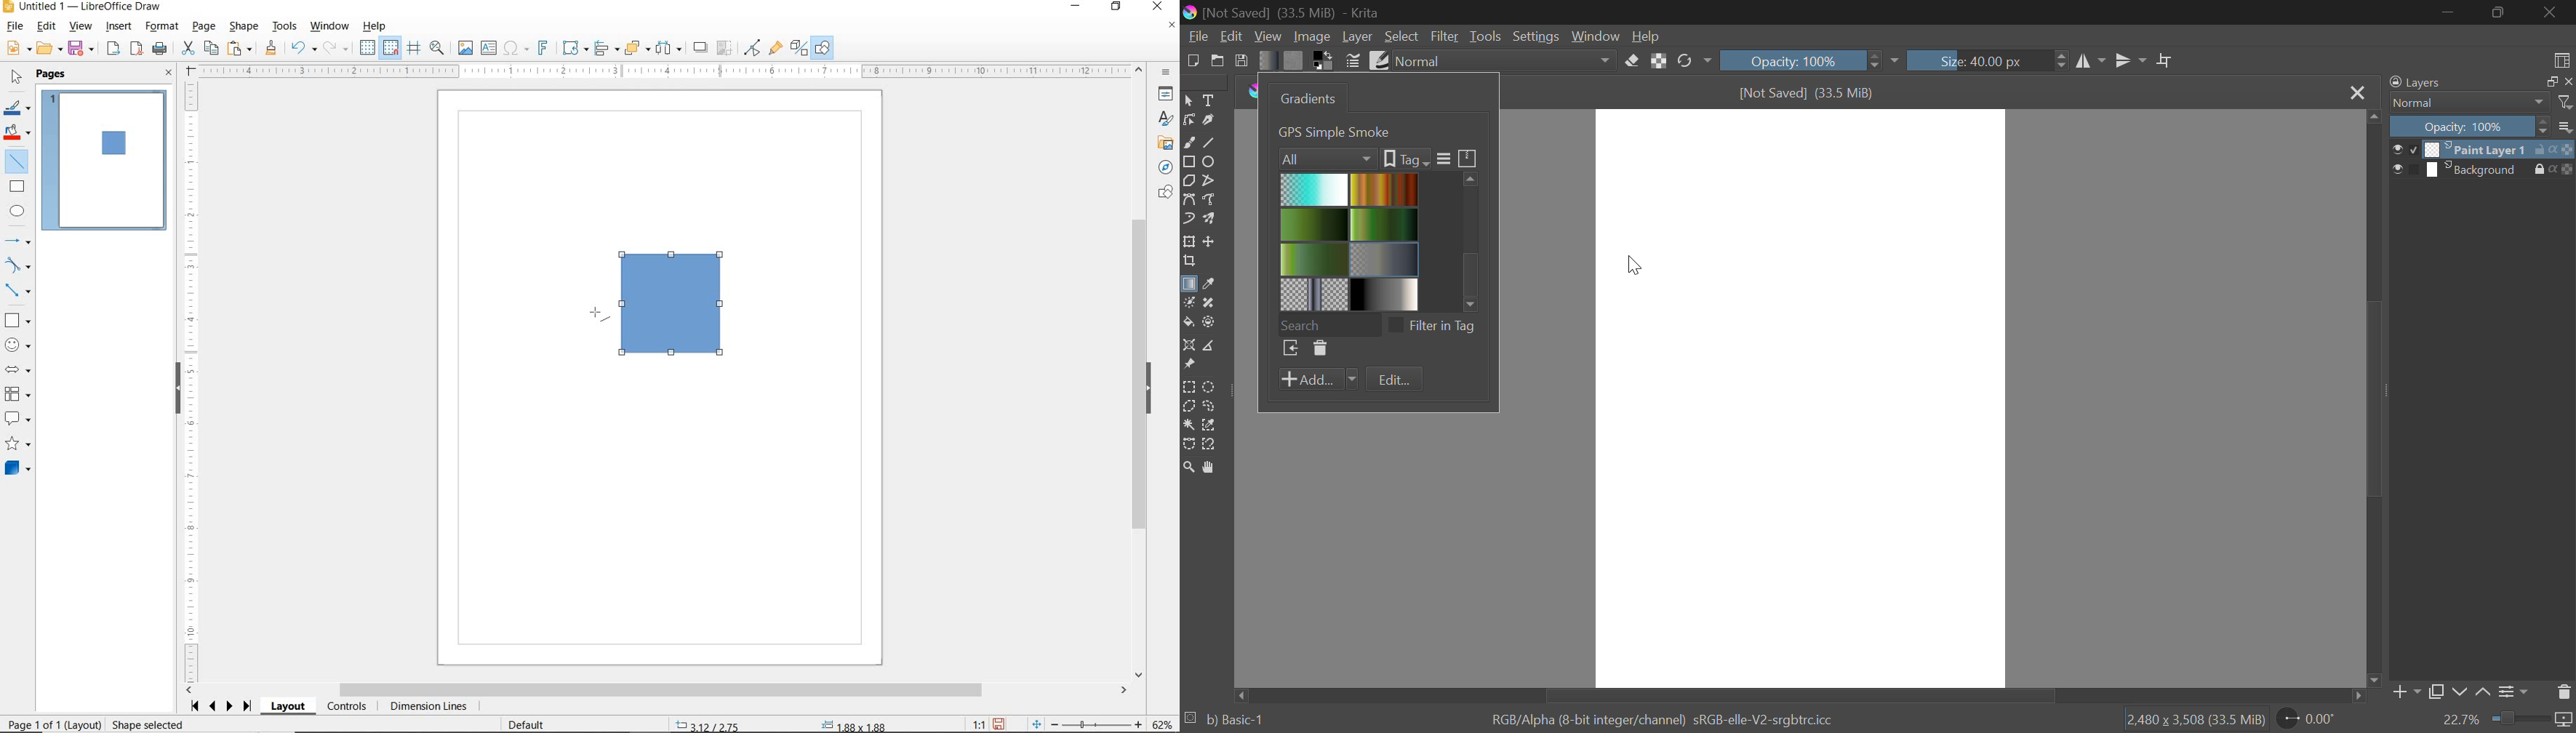  What do you see at coordinates (1207, 179) in the screenshot?
I see `Polyline` at bounding box center [1207, 179].